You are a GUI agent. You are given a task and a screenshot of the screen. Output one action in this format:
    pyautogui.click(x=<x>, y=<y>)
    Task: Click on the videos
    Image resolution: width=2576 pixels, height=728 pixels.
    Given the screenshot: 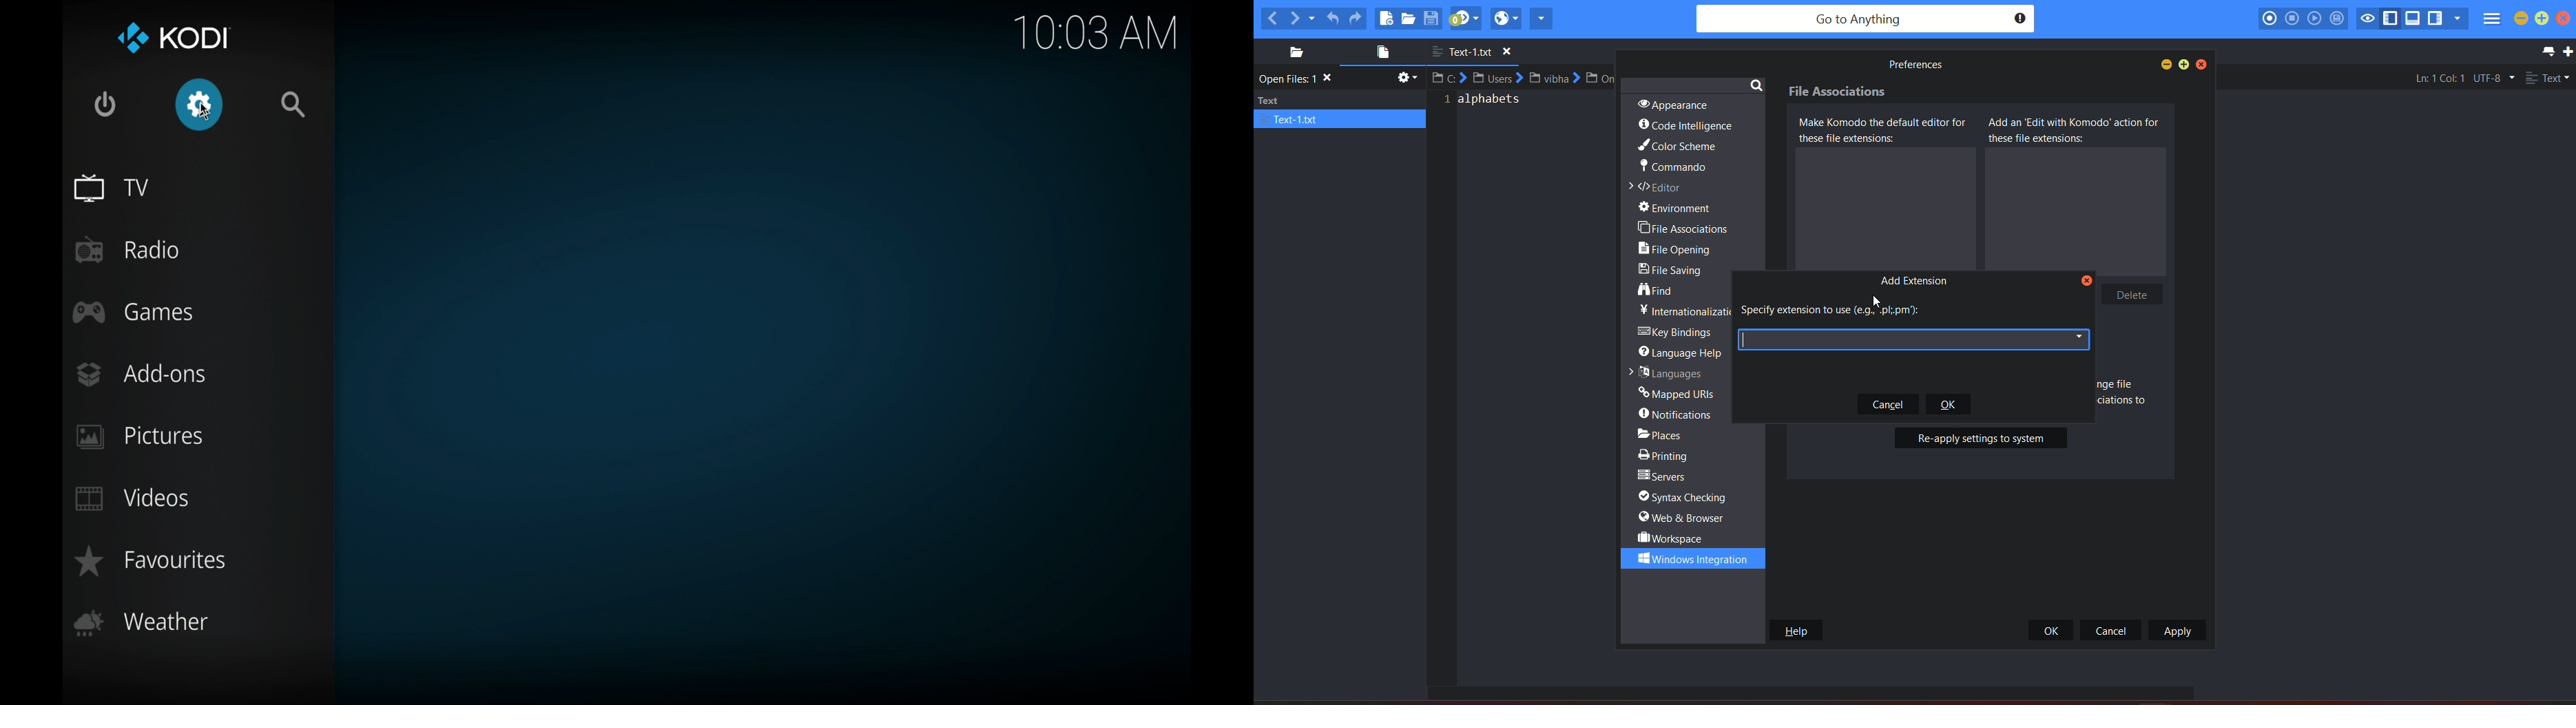 What is the action you would take?
    pyautogui.click(x=132, y=499)
    